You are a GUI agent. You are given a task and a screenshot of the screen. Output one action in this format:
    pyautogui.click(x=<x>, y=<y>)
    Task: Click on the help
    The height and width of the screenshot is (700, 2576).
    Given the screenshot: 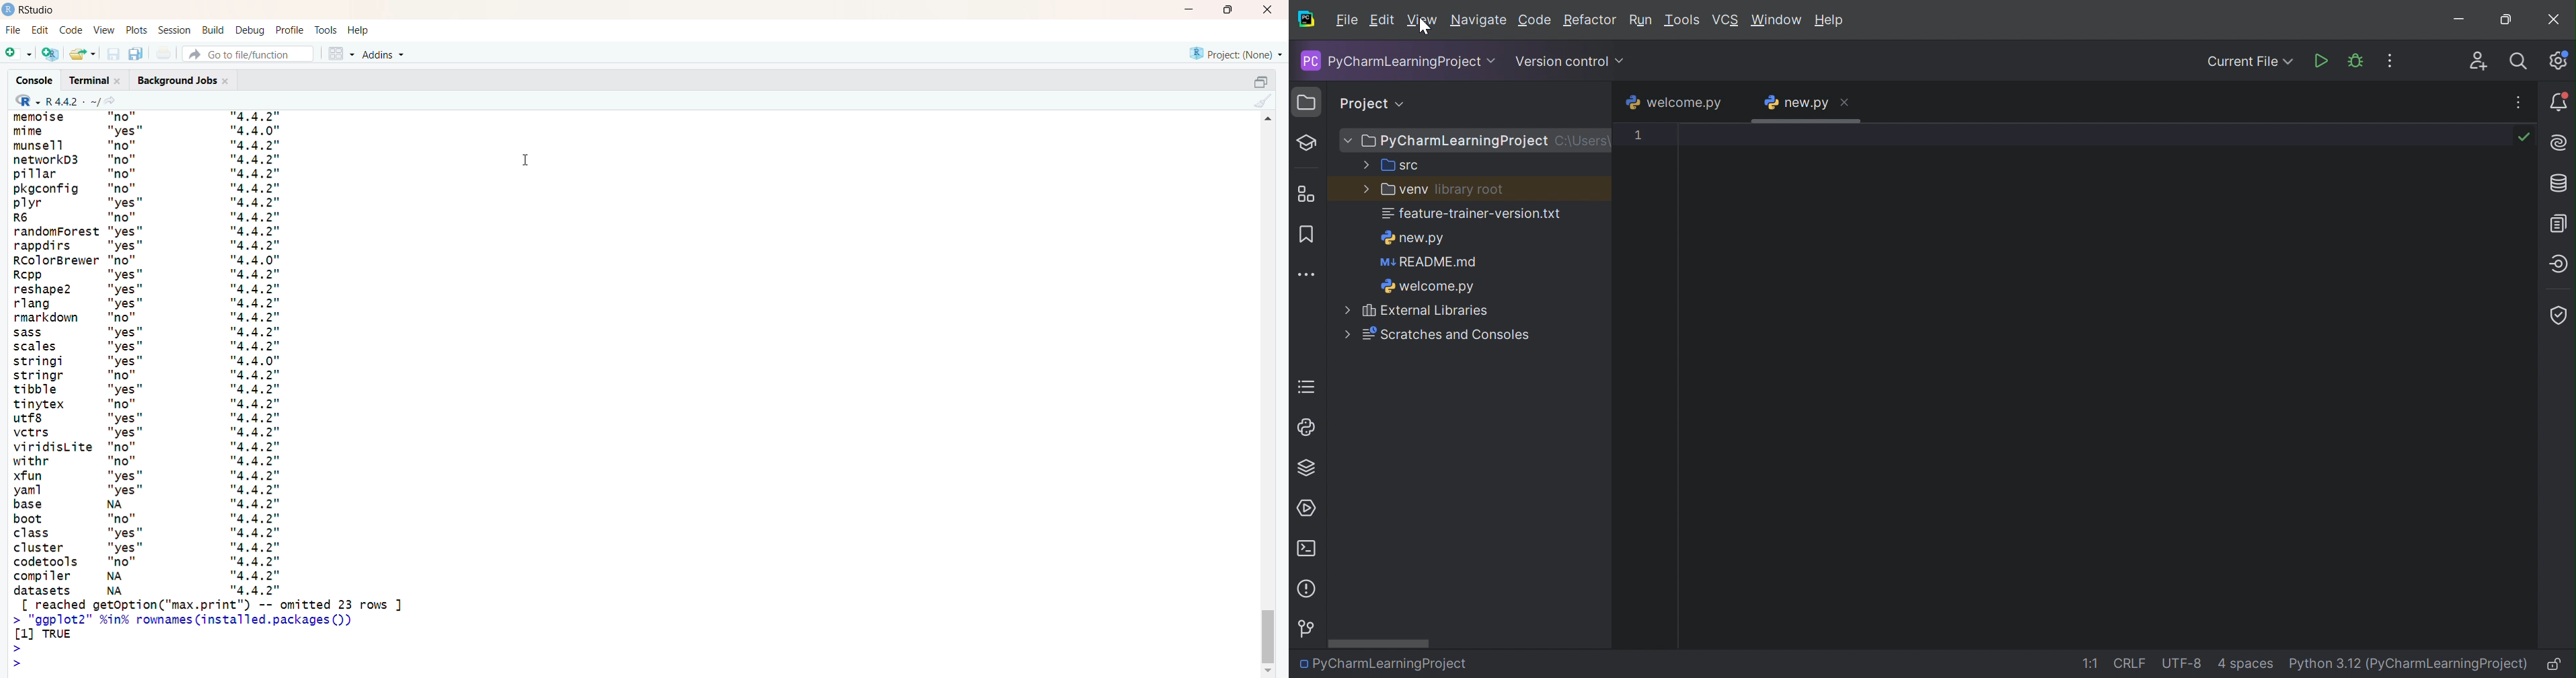 What is the action you would take?
    pyautogui.click(x=359, y=30)
    